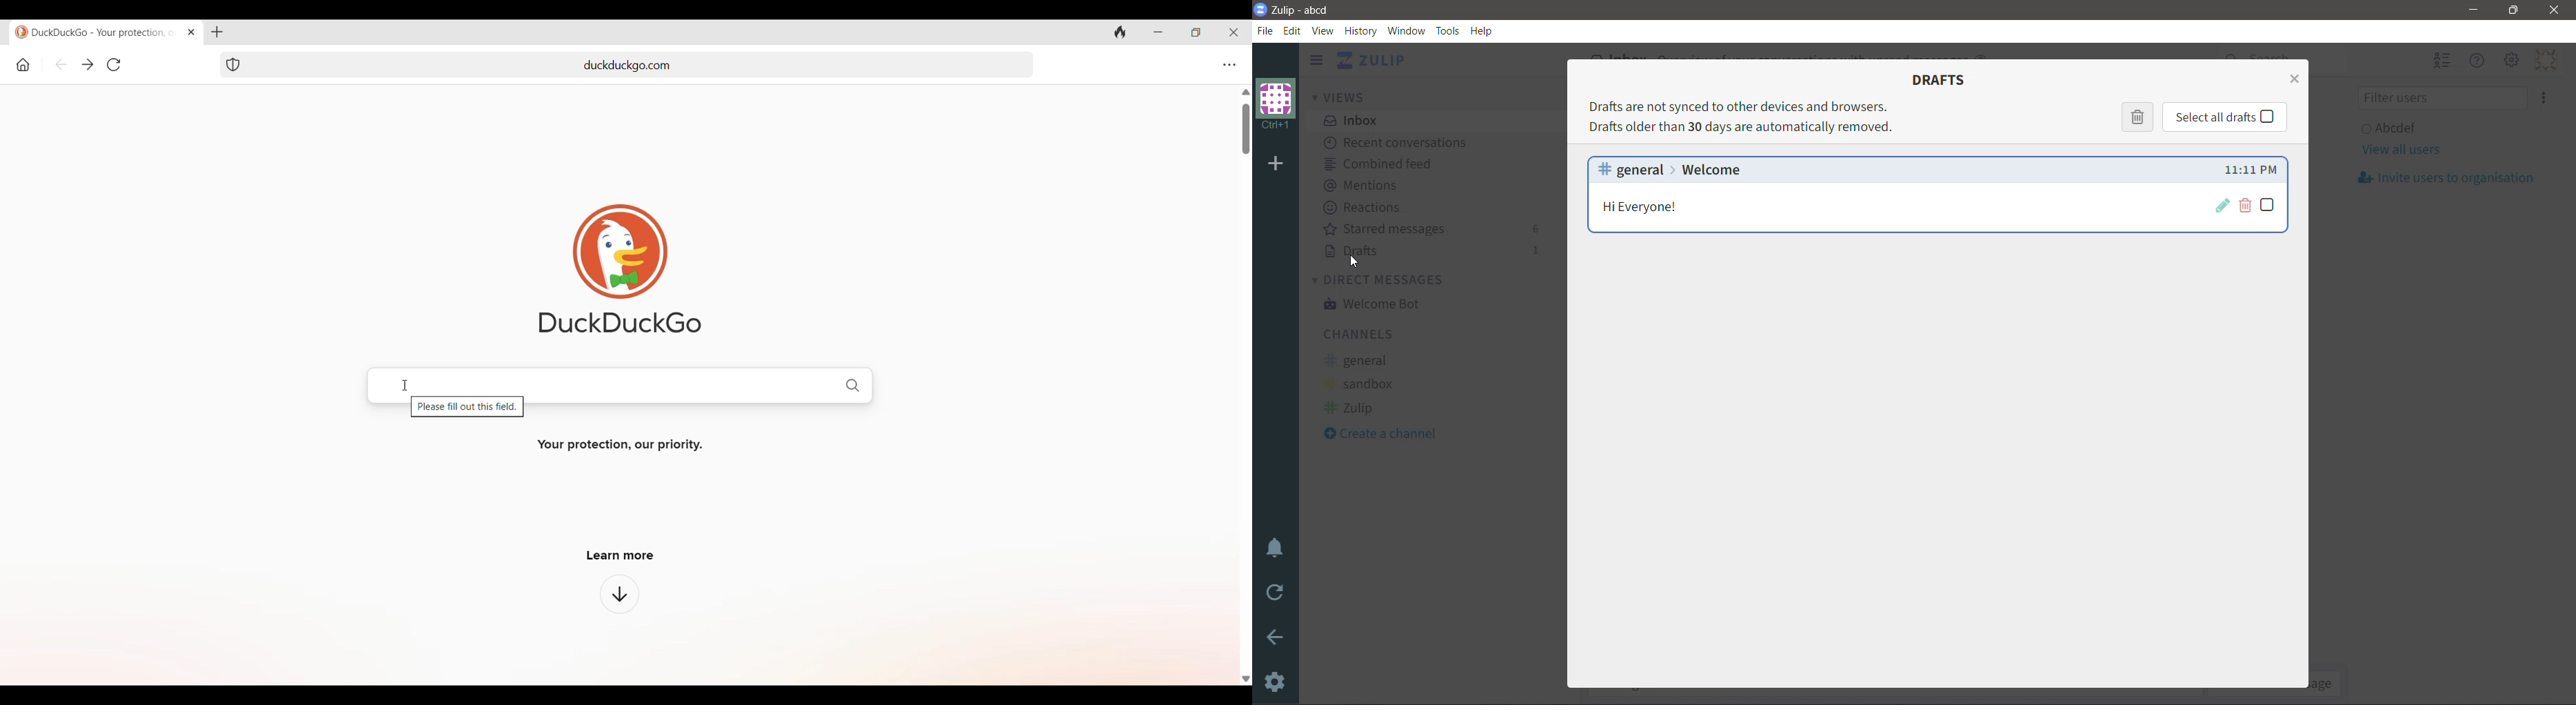  Describe the element at coordinates (1361, 184) in the screenshot. I see `Mentions` at that location.